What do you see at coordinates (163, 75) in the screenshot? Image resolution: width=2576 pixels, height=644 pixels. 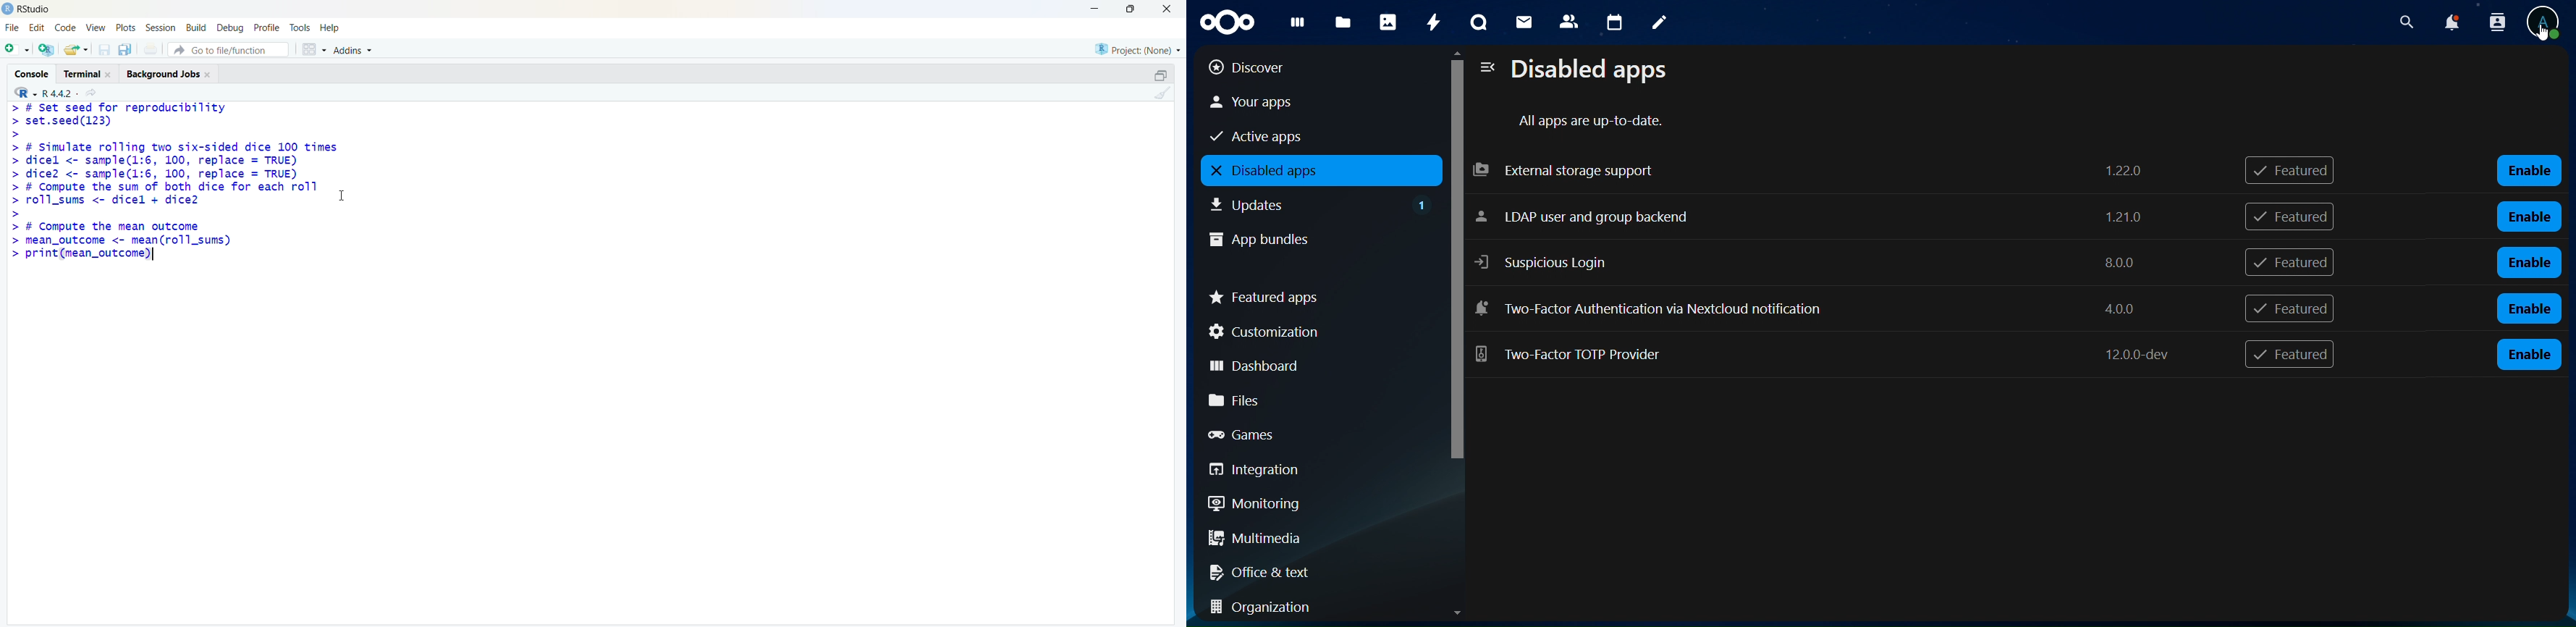 I see `Background jobs` at bounding box center [163, 75].